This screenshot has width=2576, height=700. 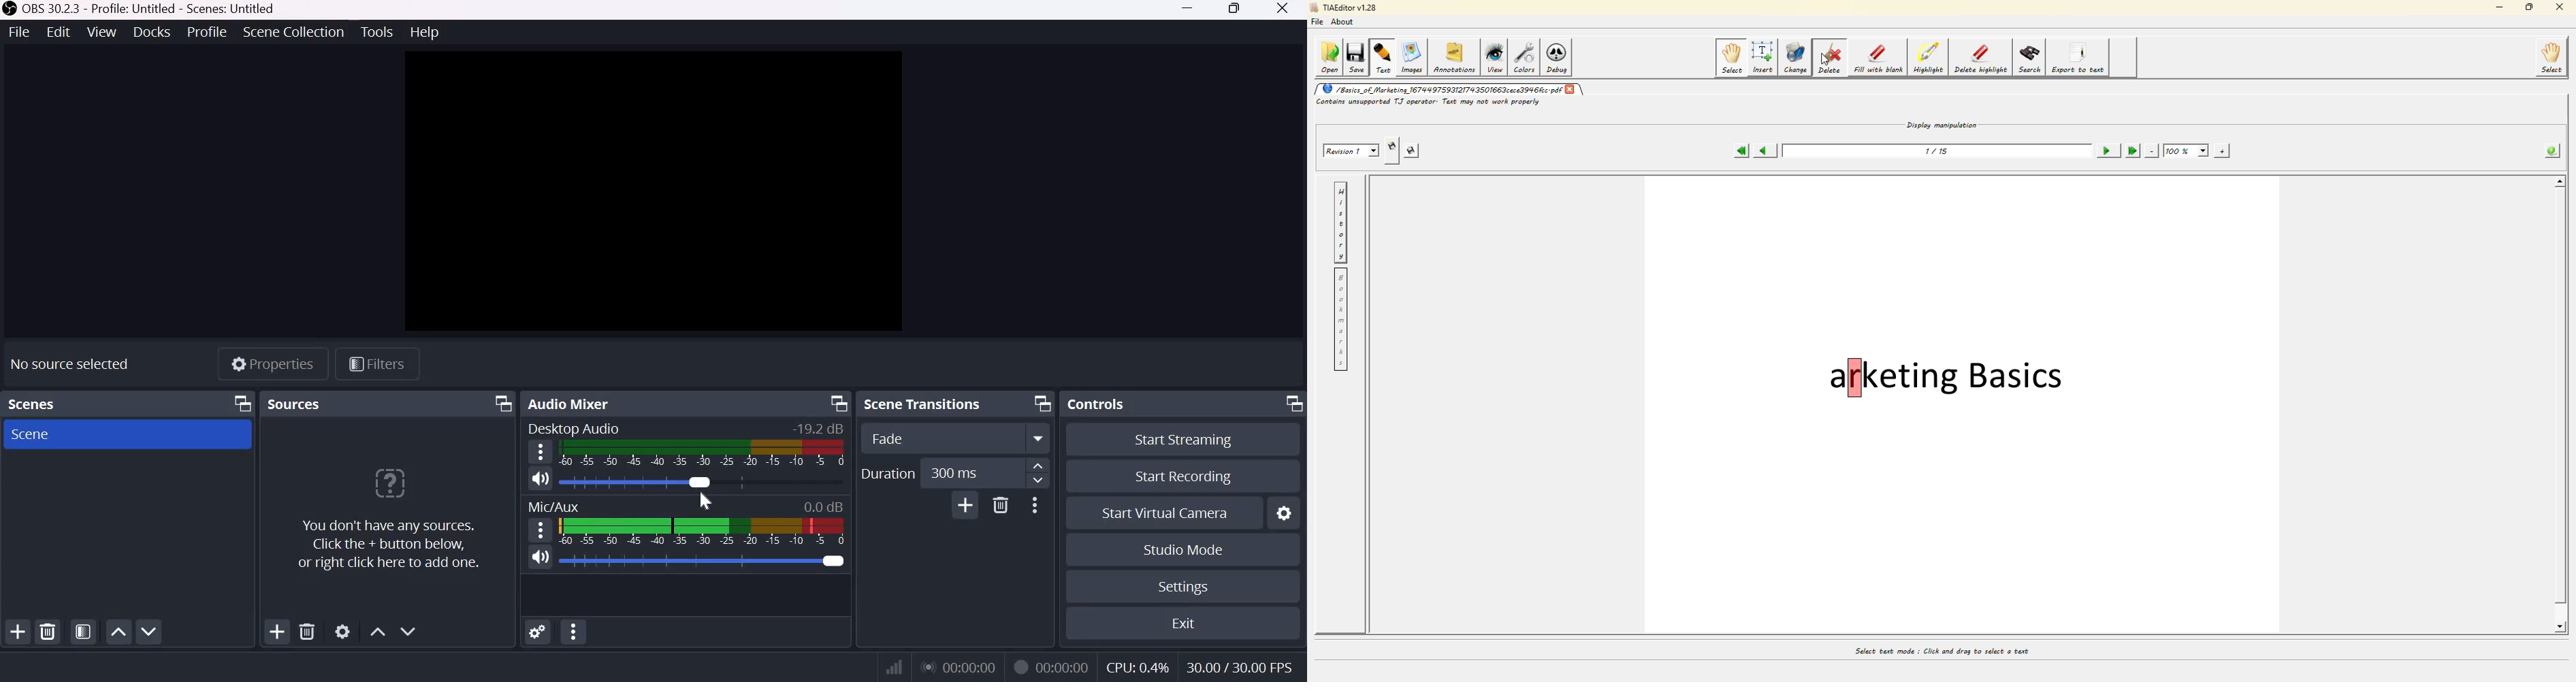 What do you see at coordinates (1165, 514) in the screenshot?
I see `Start Virtual Camera` at bounding box center [1165, 514].